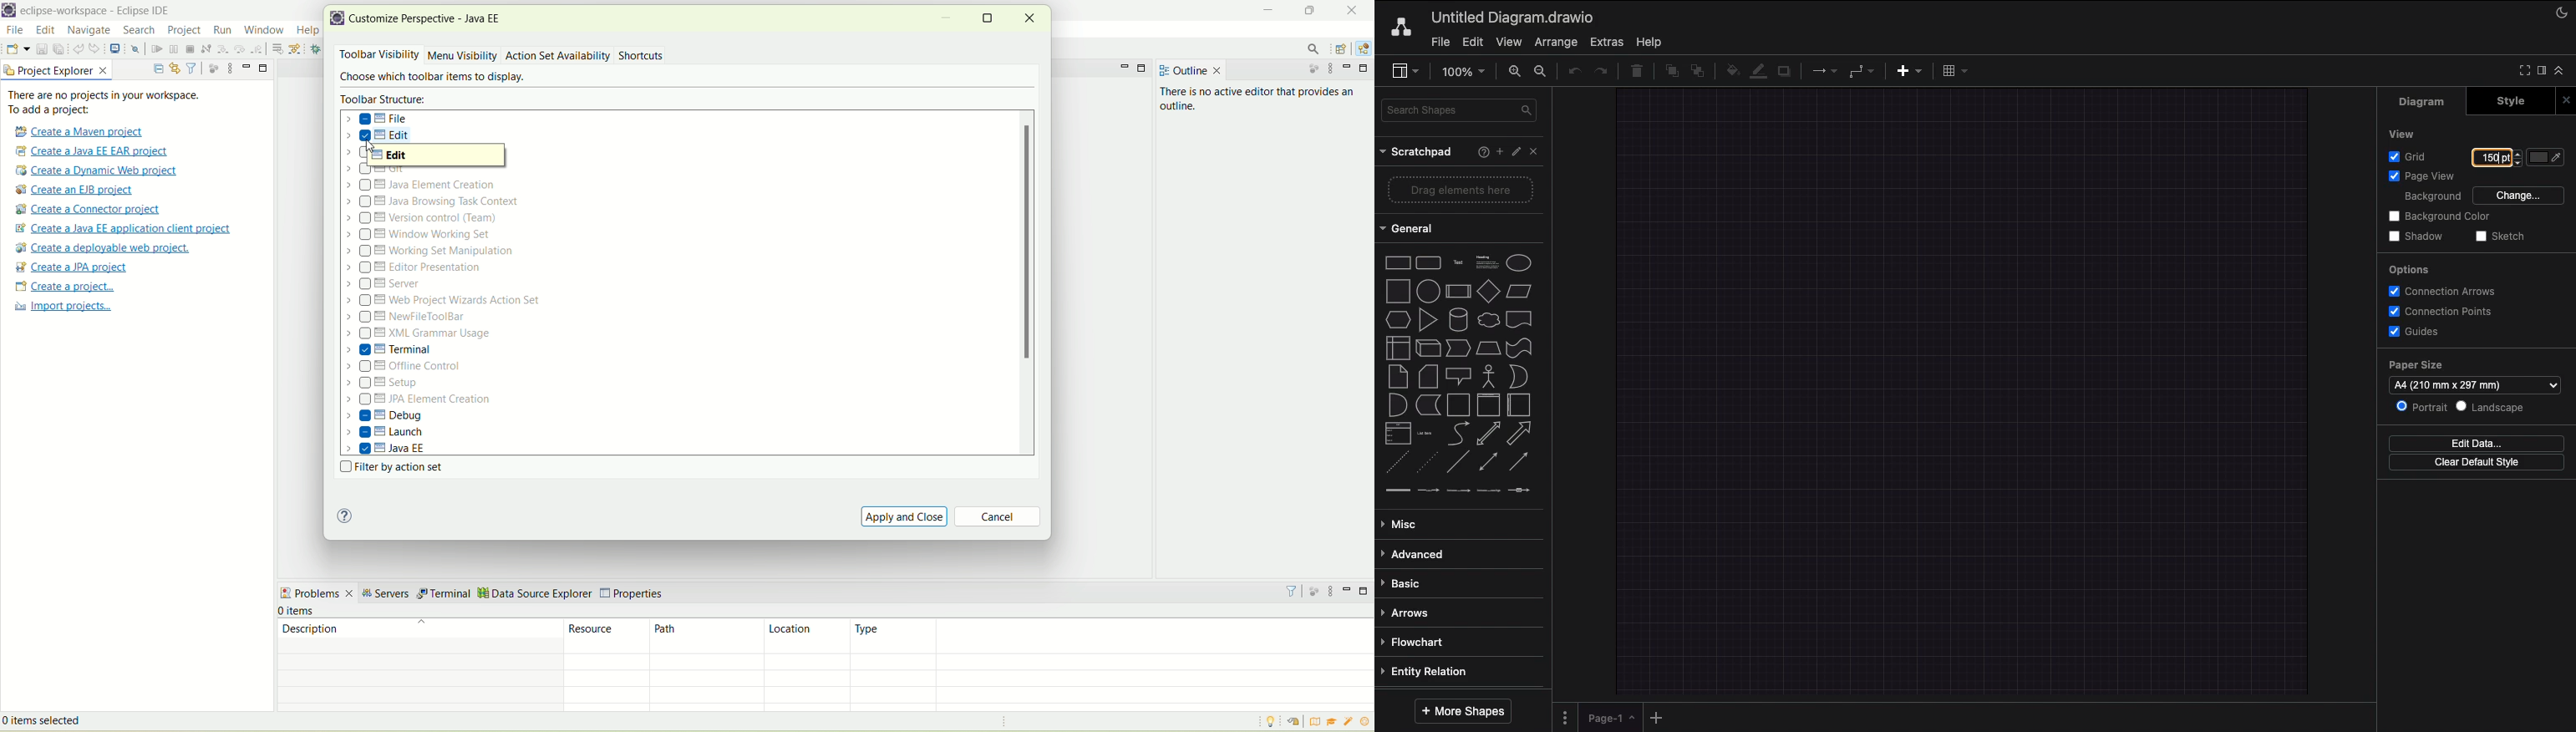 This screenshot has width=2576, height=756. Describe the element at coordinates (2541, 70) in the screenshot. I see `Format` at that location.